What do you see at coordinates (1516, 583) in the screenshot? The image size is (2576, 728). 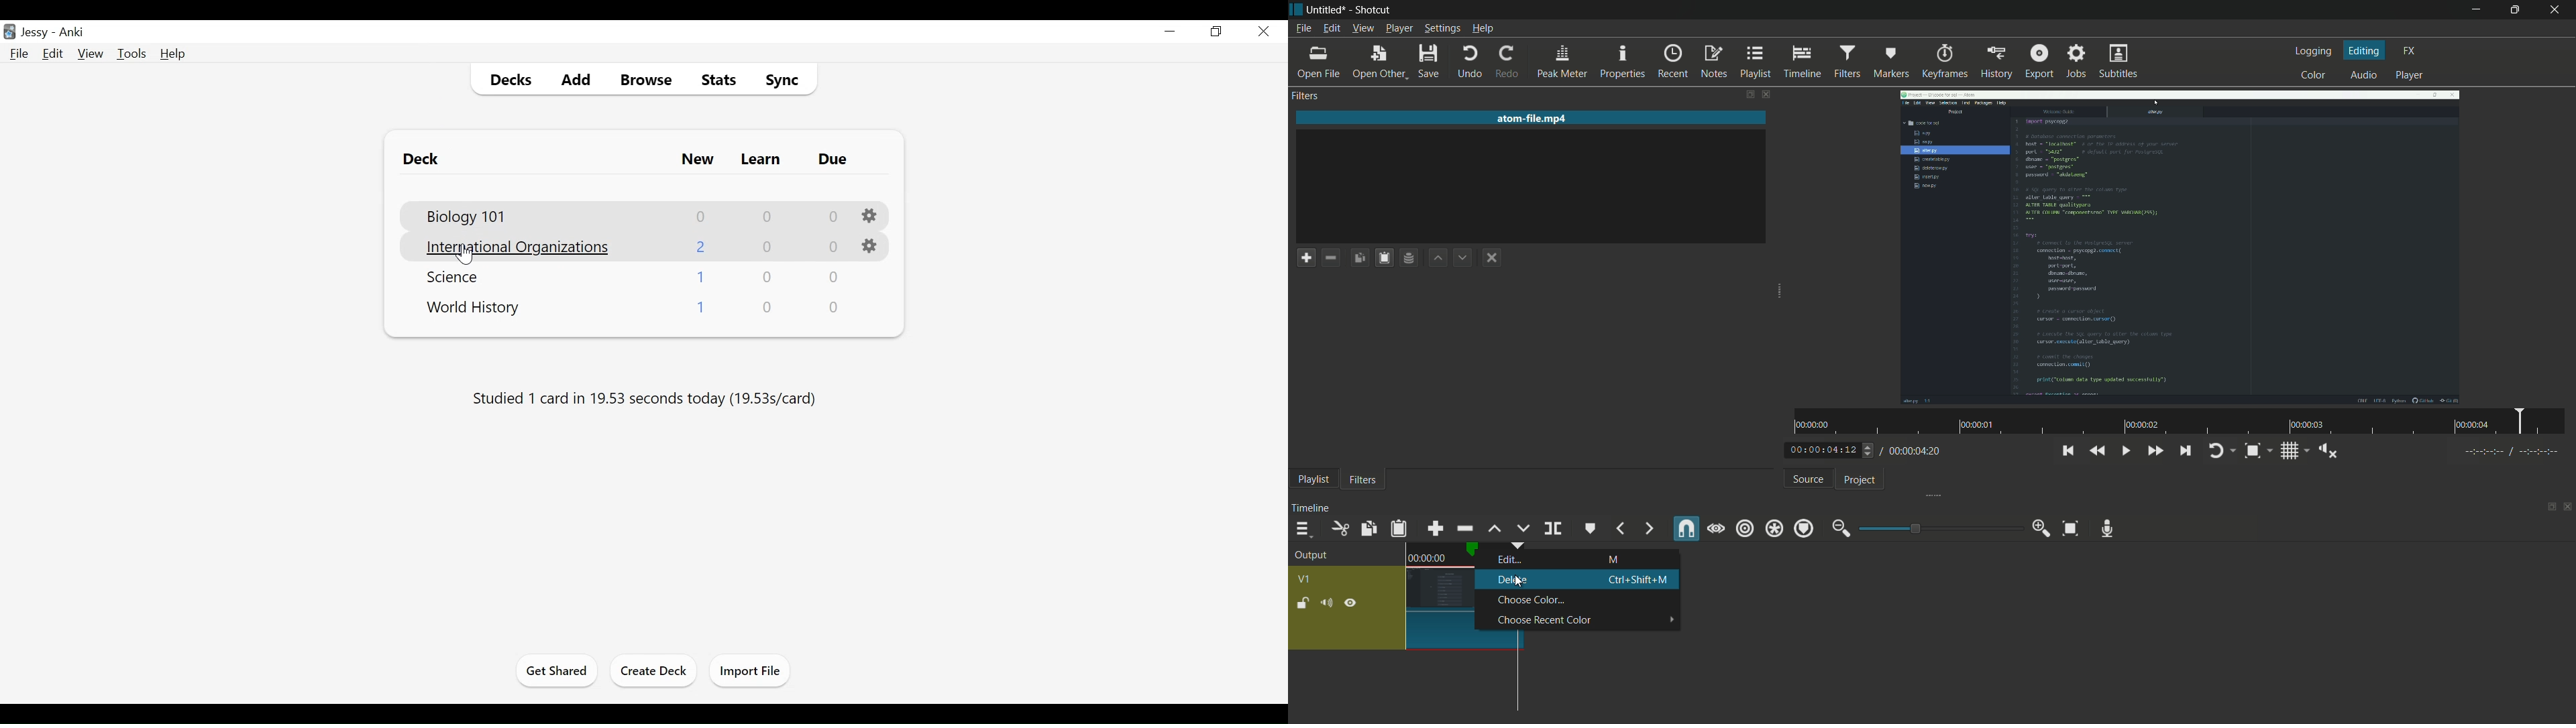 I see `cursor` at bounding box center [1516, 583].